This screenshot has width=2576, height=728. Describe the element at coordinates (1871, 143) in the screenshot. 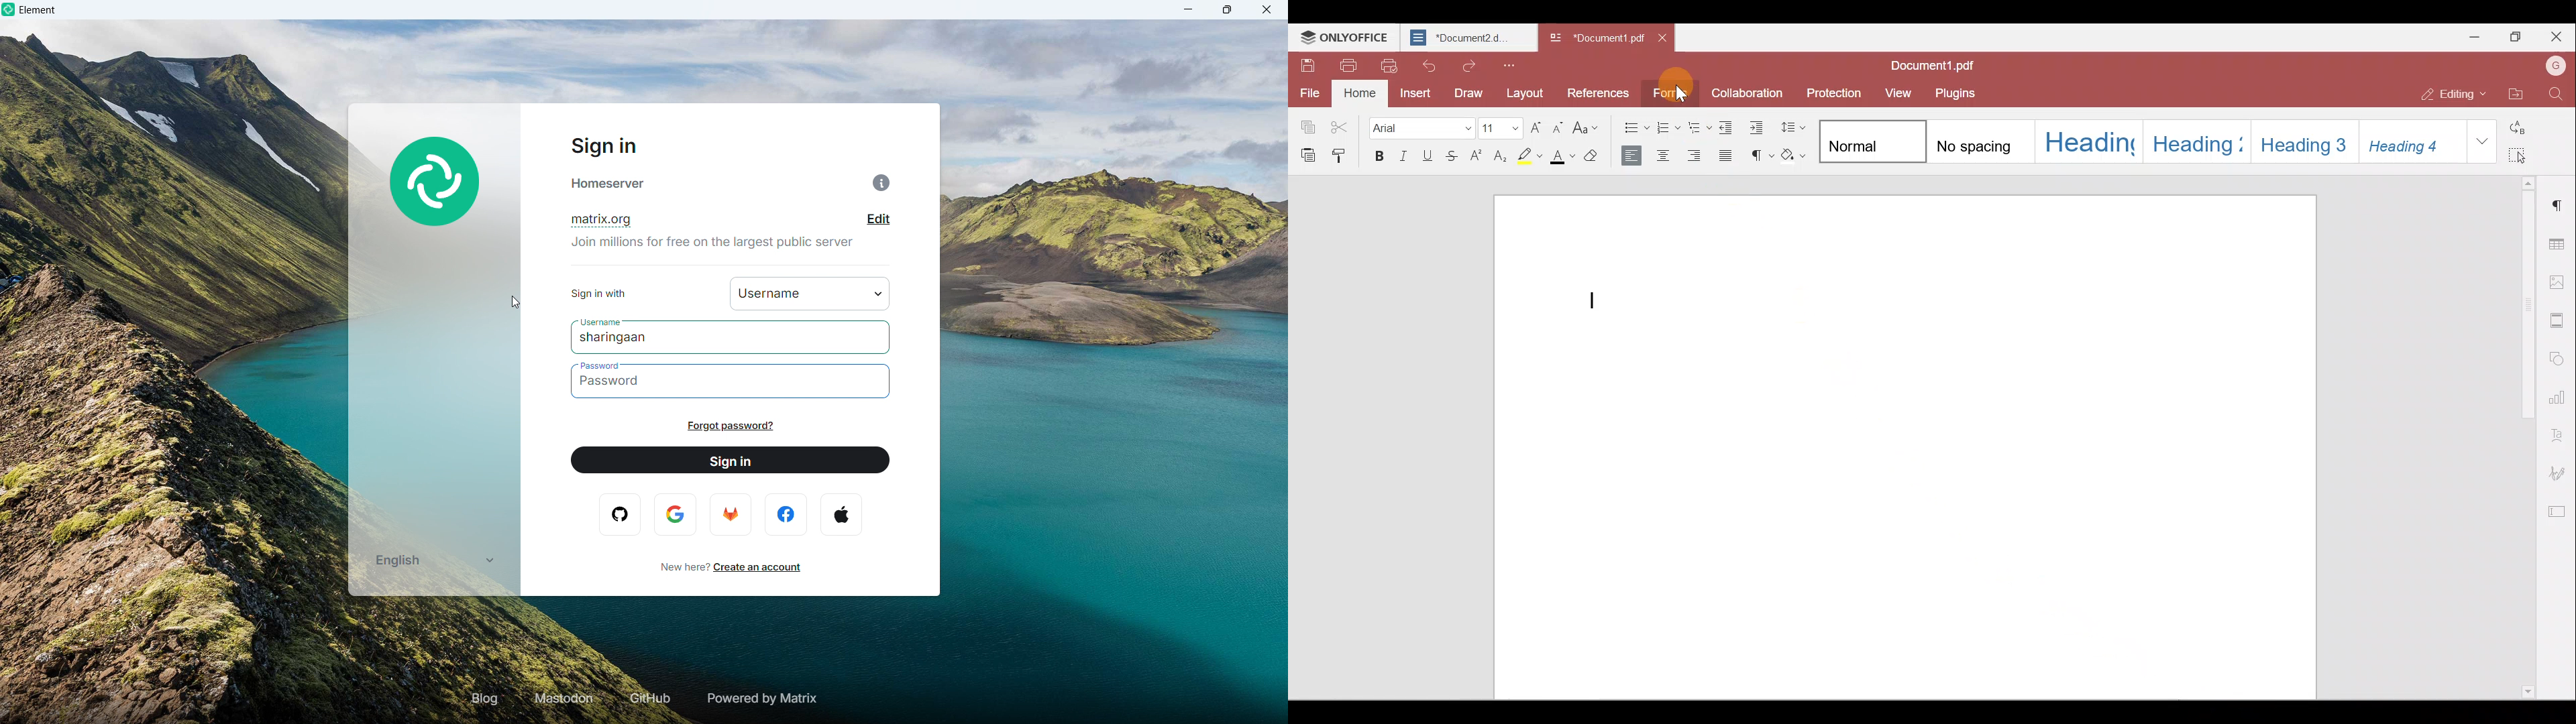

I see `Normal` at that location.